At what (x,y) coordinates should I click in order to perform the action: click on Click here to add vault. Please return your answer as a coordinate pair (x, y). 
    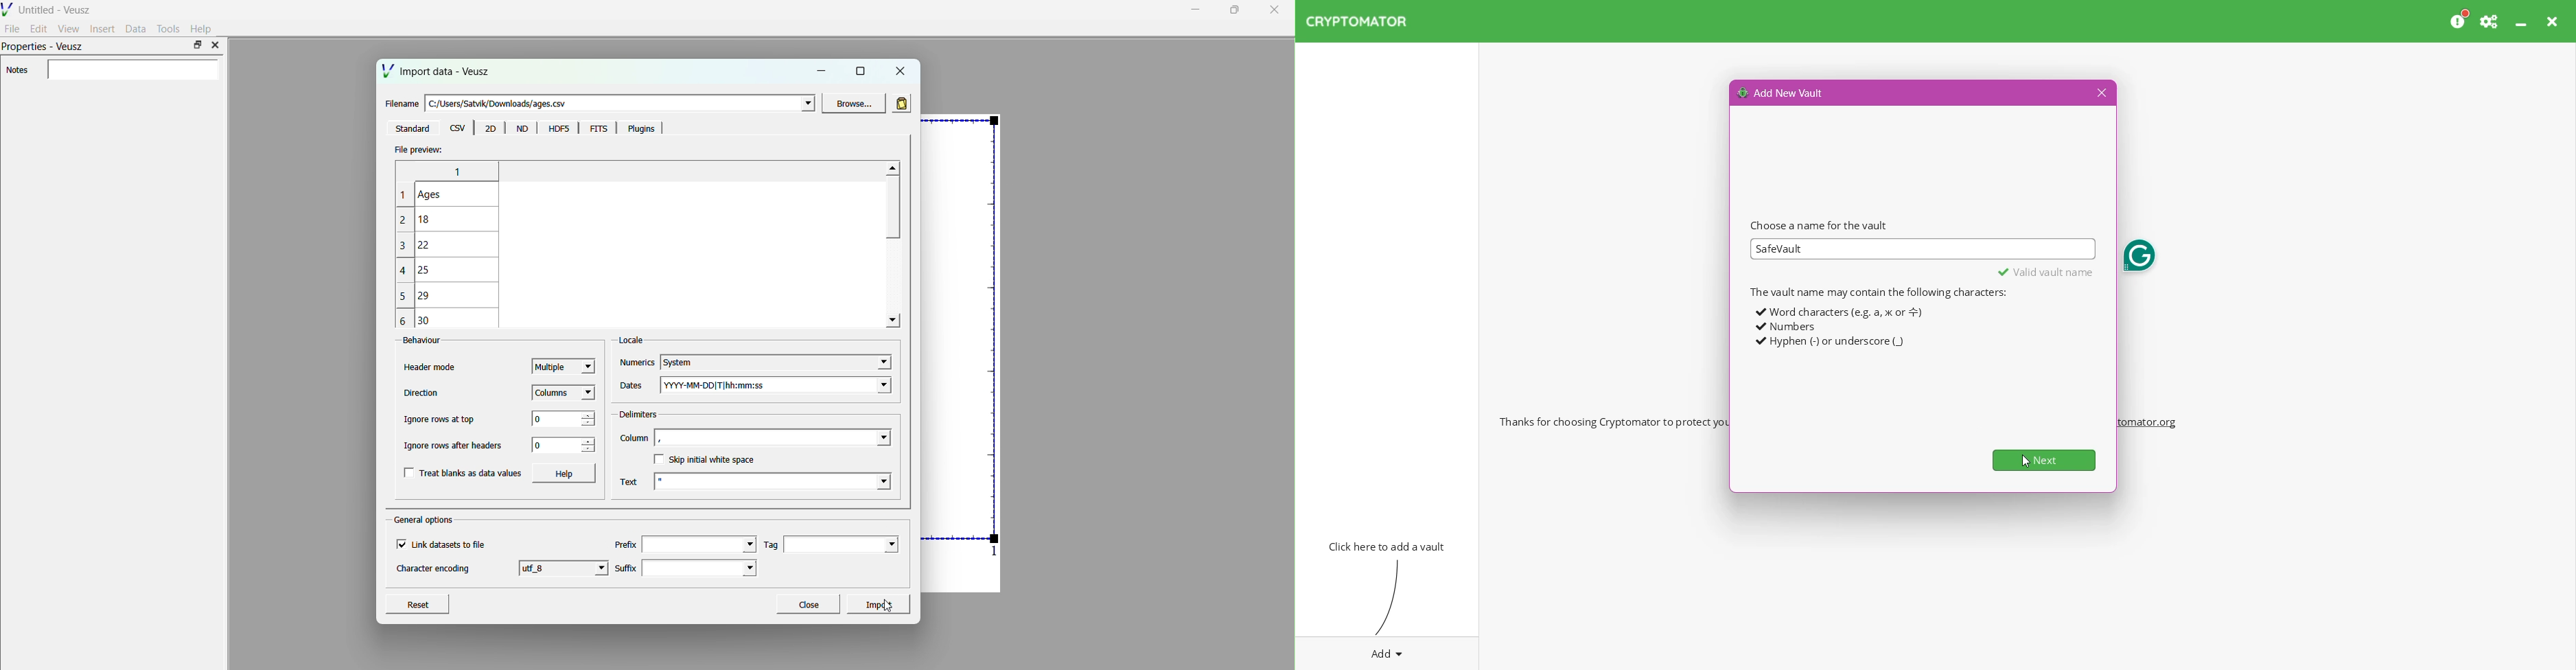
    Looking at the image, I should click on (1384, 545).